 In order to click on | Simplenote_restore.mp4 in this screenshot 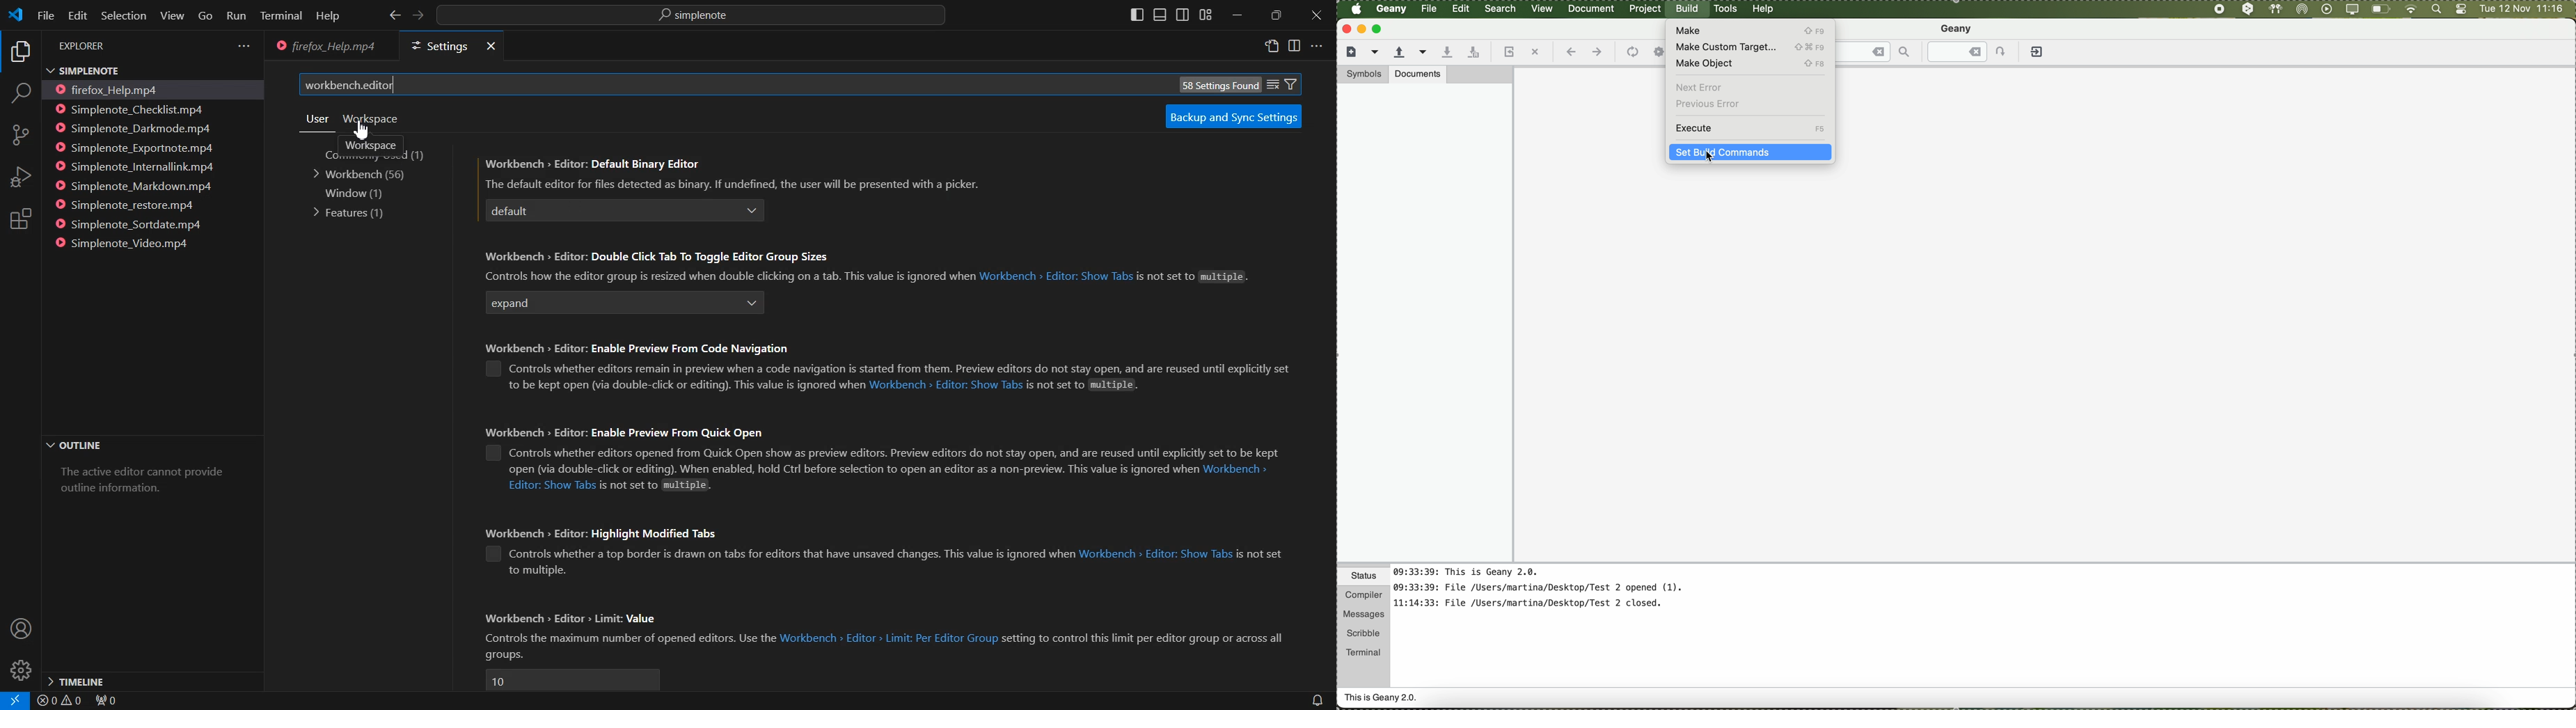, I will do `click(129, 206)`.